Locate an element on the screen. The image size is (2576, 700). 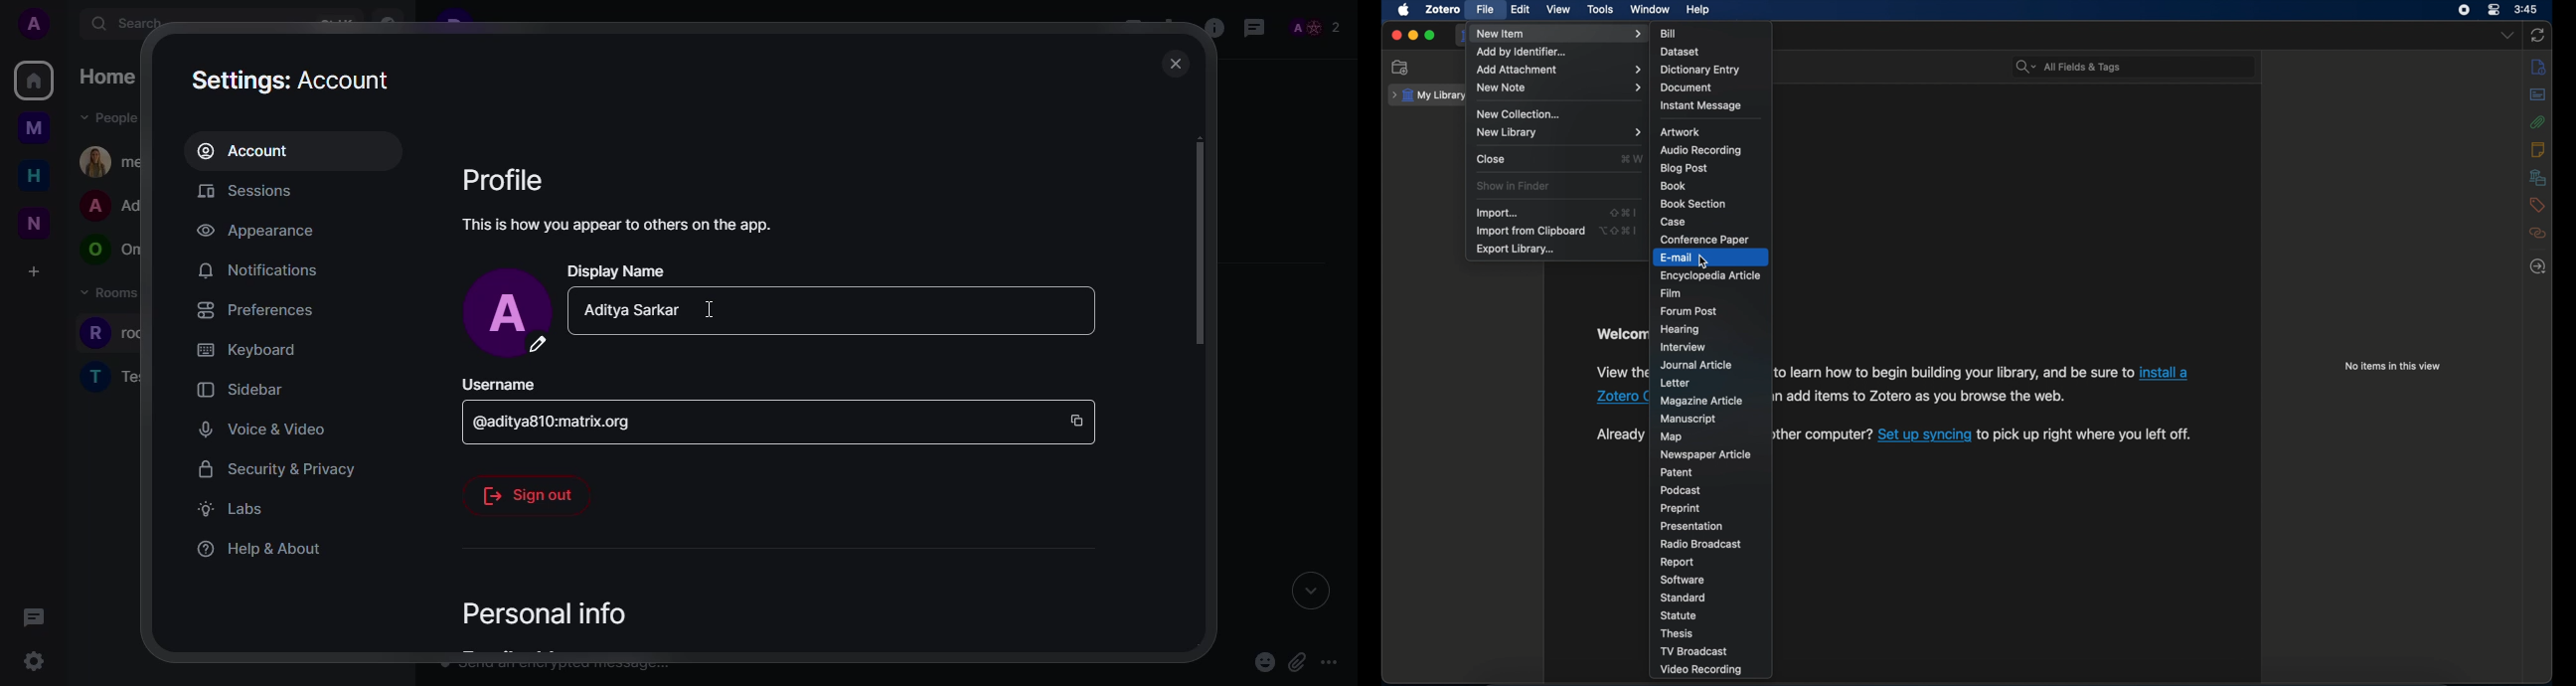
patent is located at coordinates (1678, 471).